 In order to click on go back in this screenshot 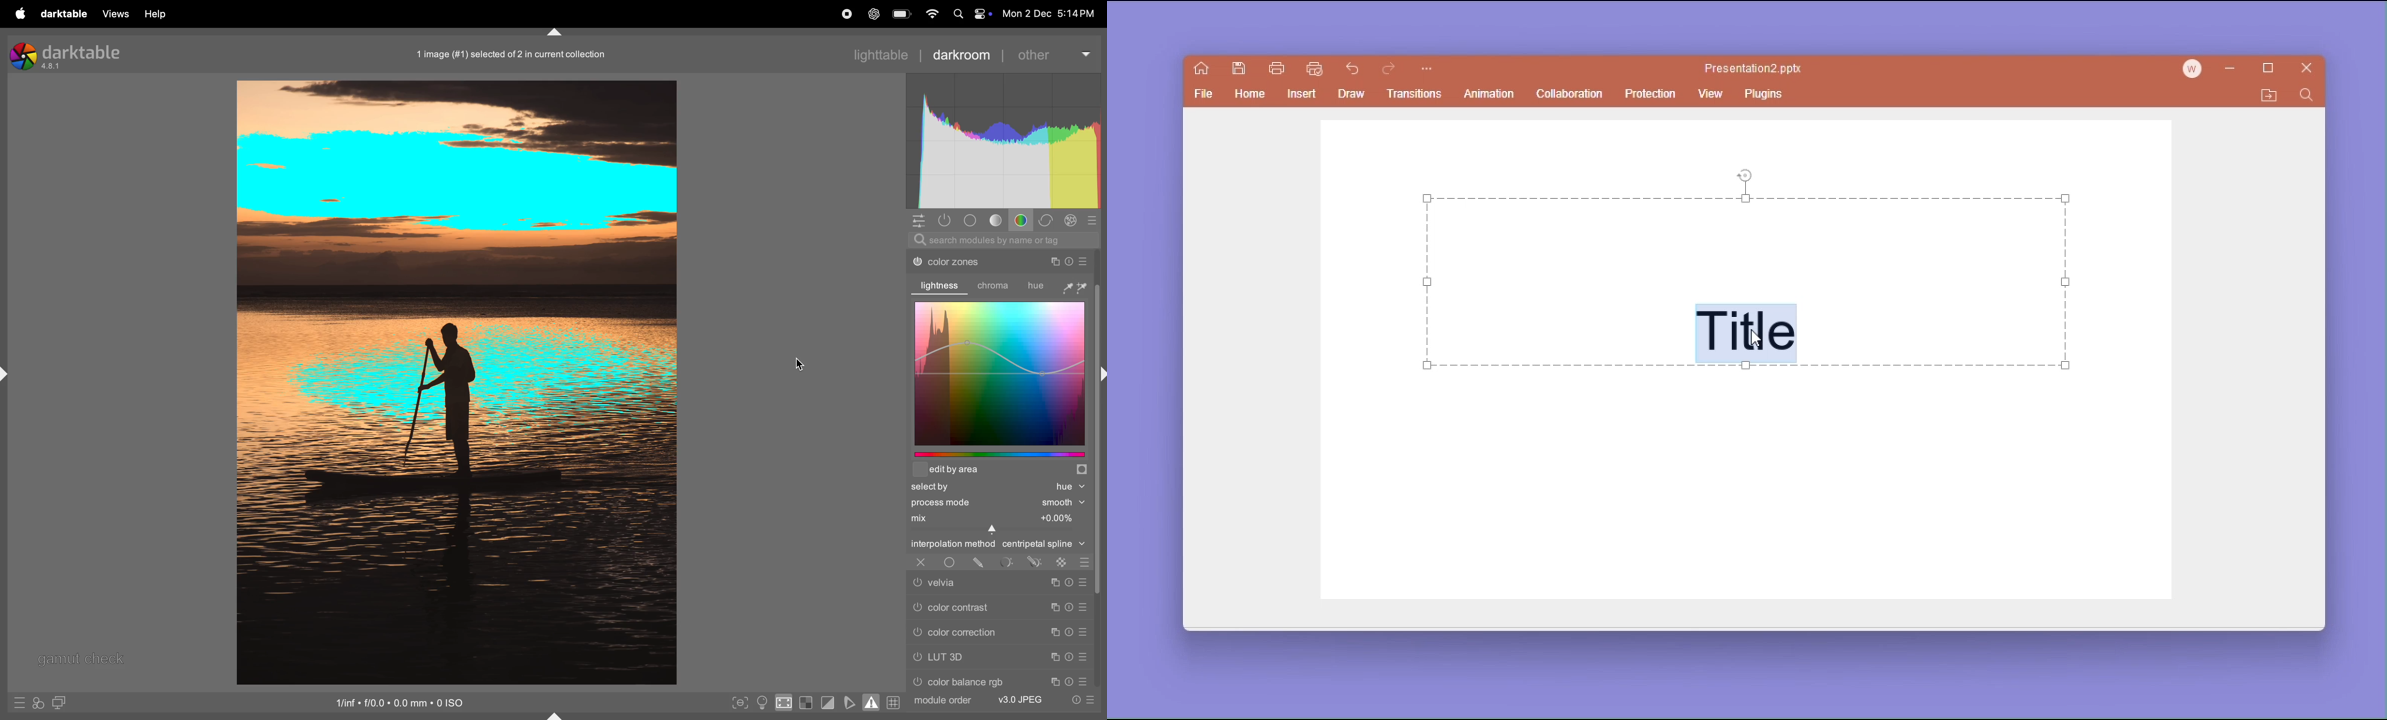, I will do `click(1353, 70)`.